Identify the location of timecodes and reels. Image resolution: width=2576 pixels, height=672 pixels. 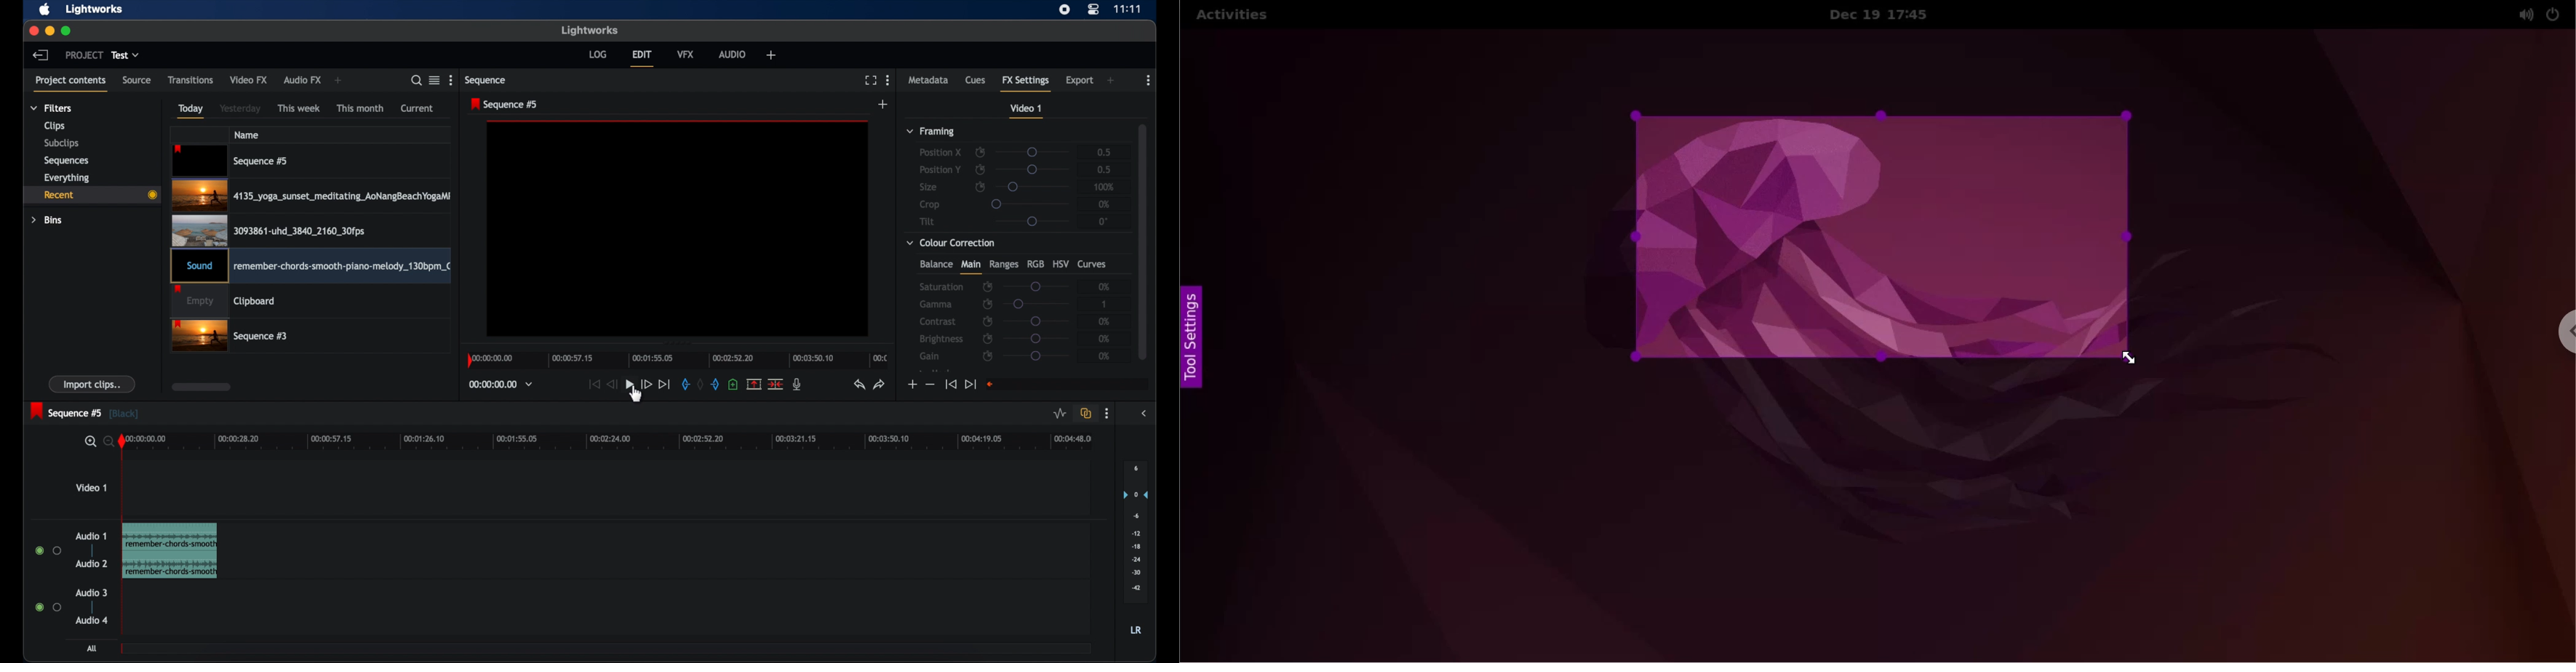
(501, 384).